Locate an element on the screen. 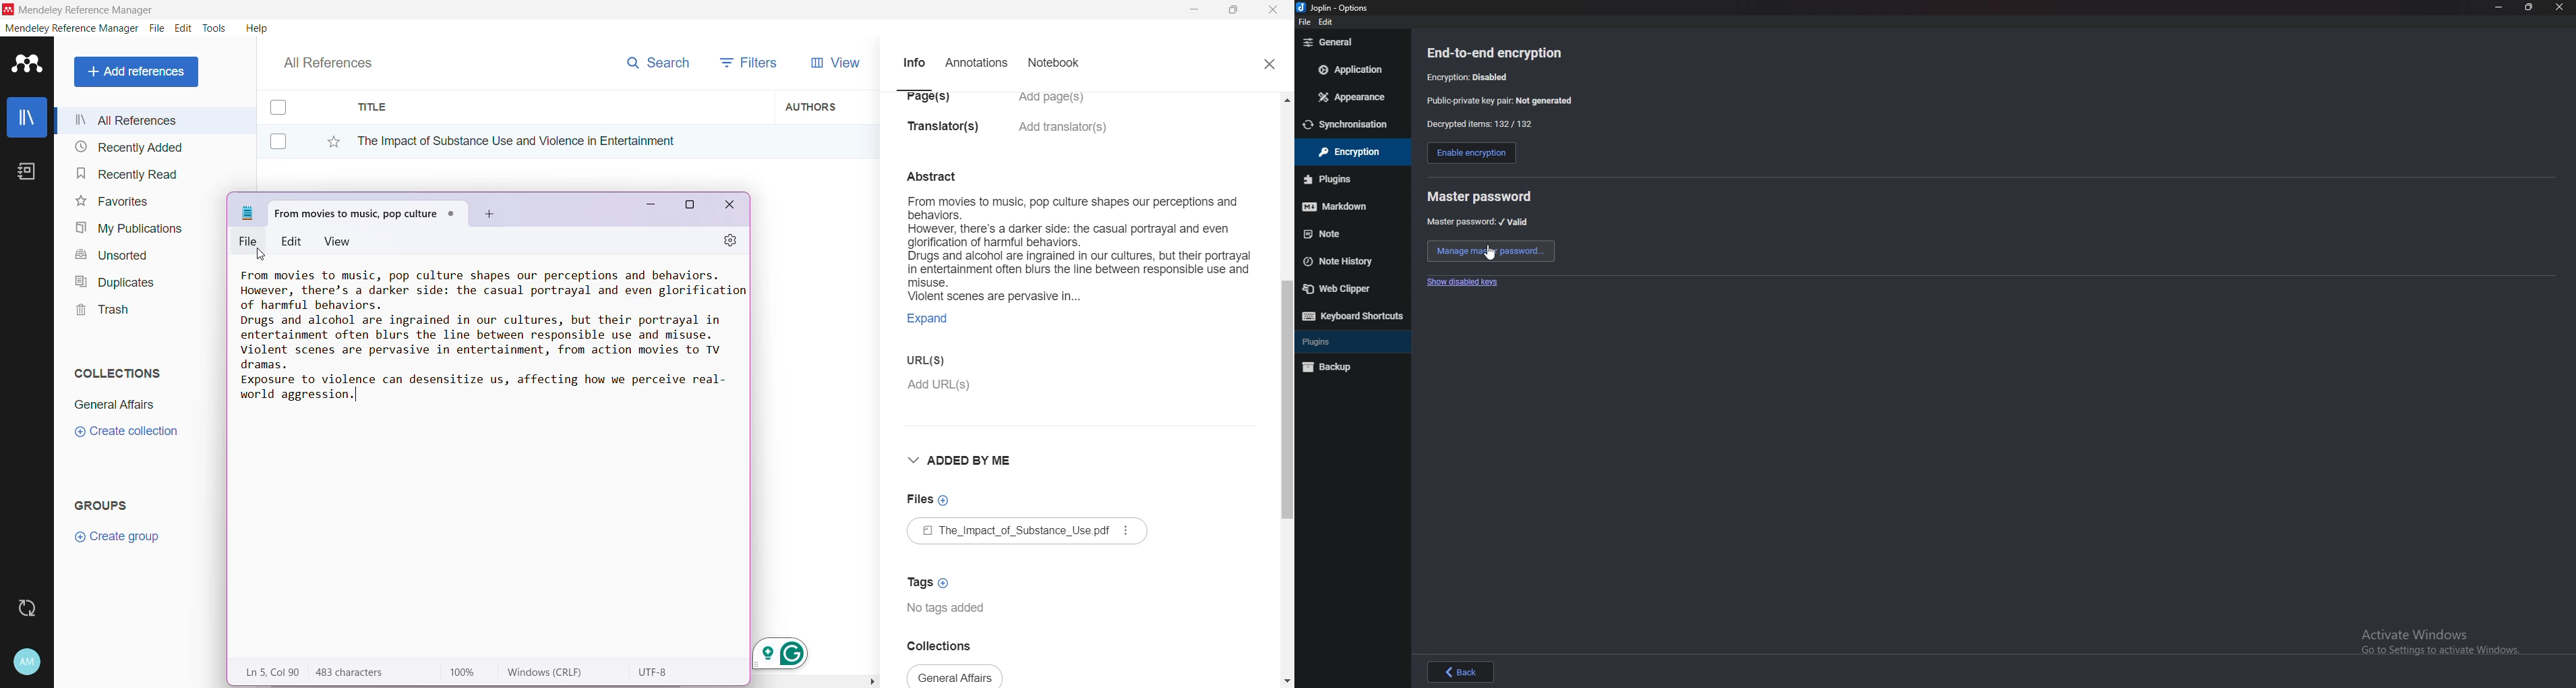 The image size is (2576, 700). Edit is located at coordinates (293, 240).